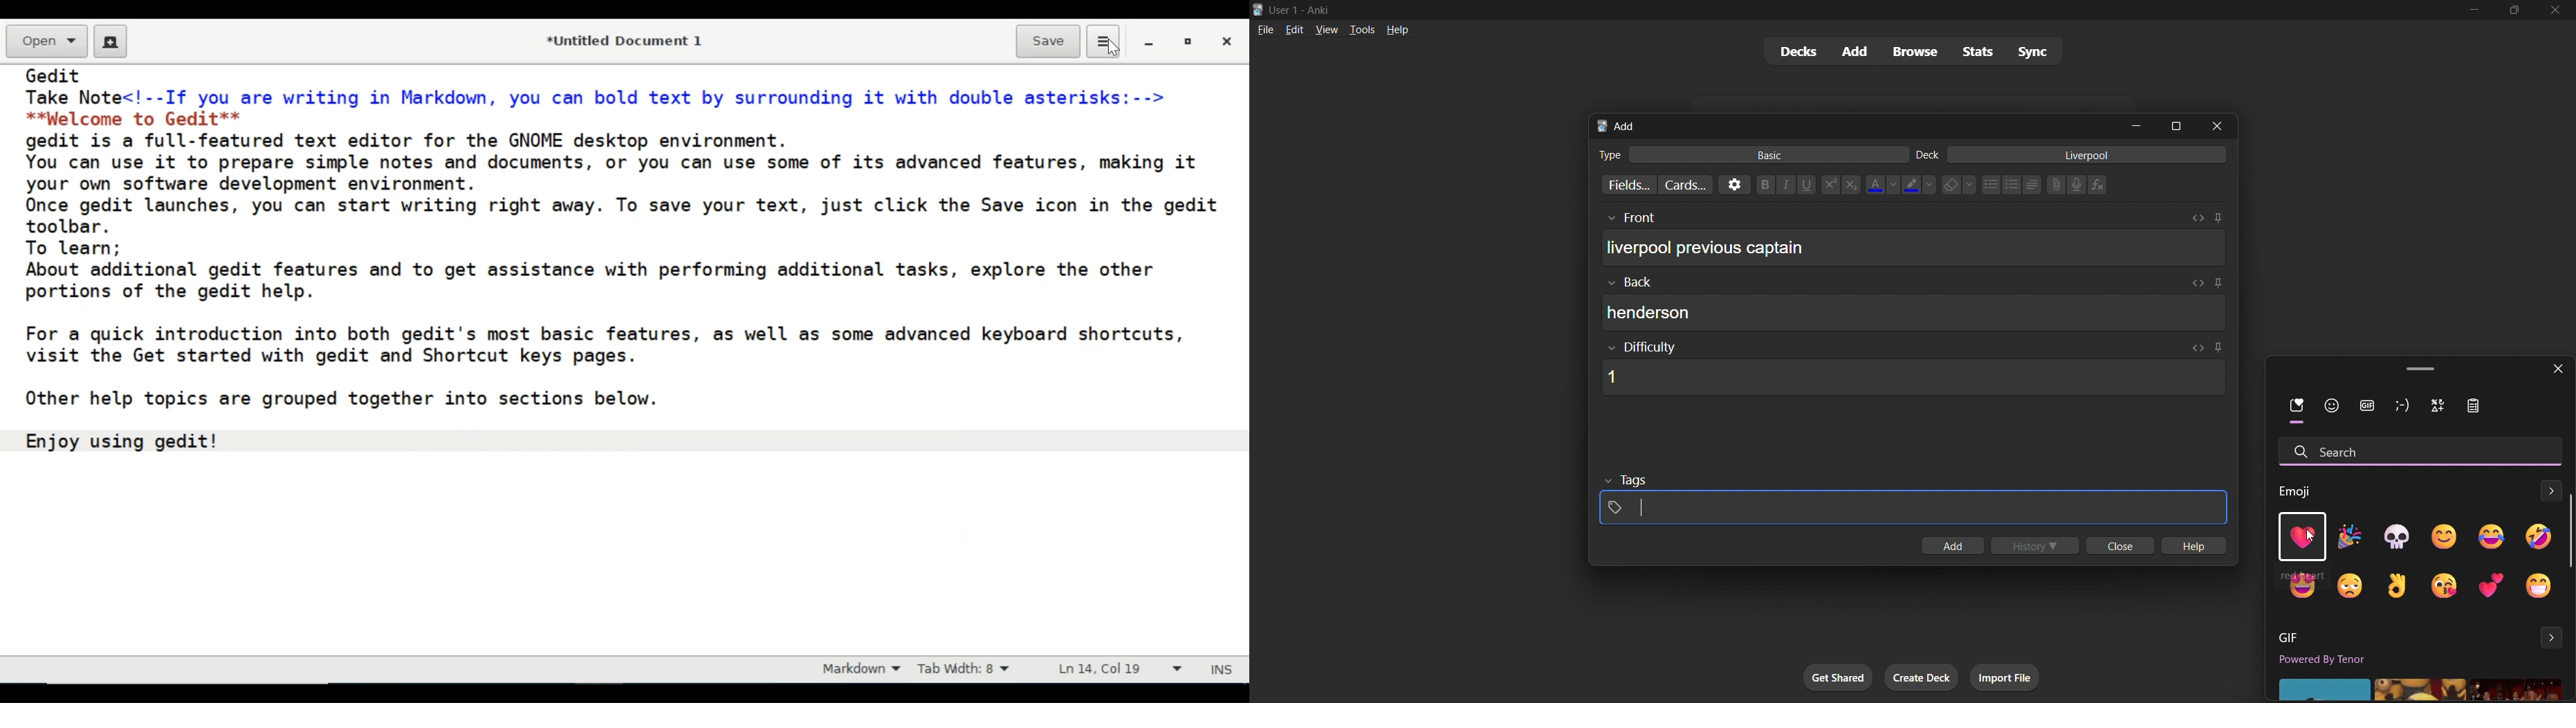 The width and height of the screenshot is (2576, 728). Describe the element at coordinates (2196, 547) in the screenshot. I see `hlep` at that location.